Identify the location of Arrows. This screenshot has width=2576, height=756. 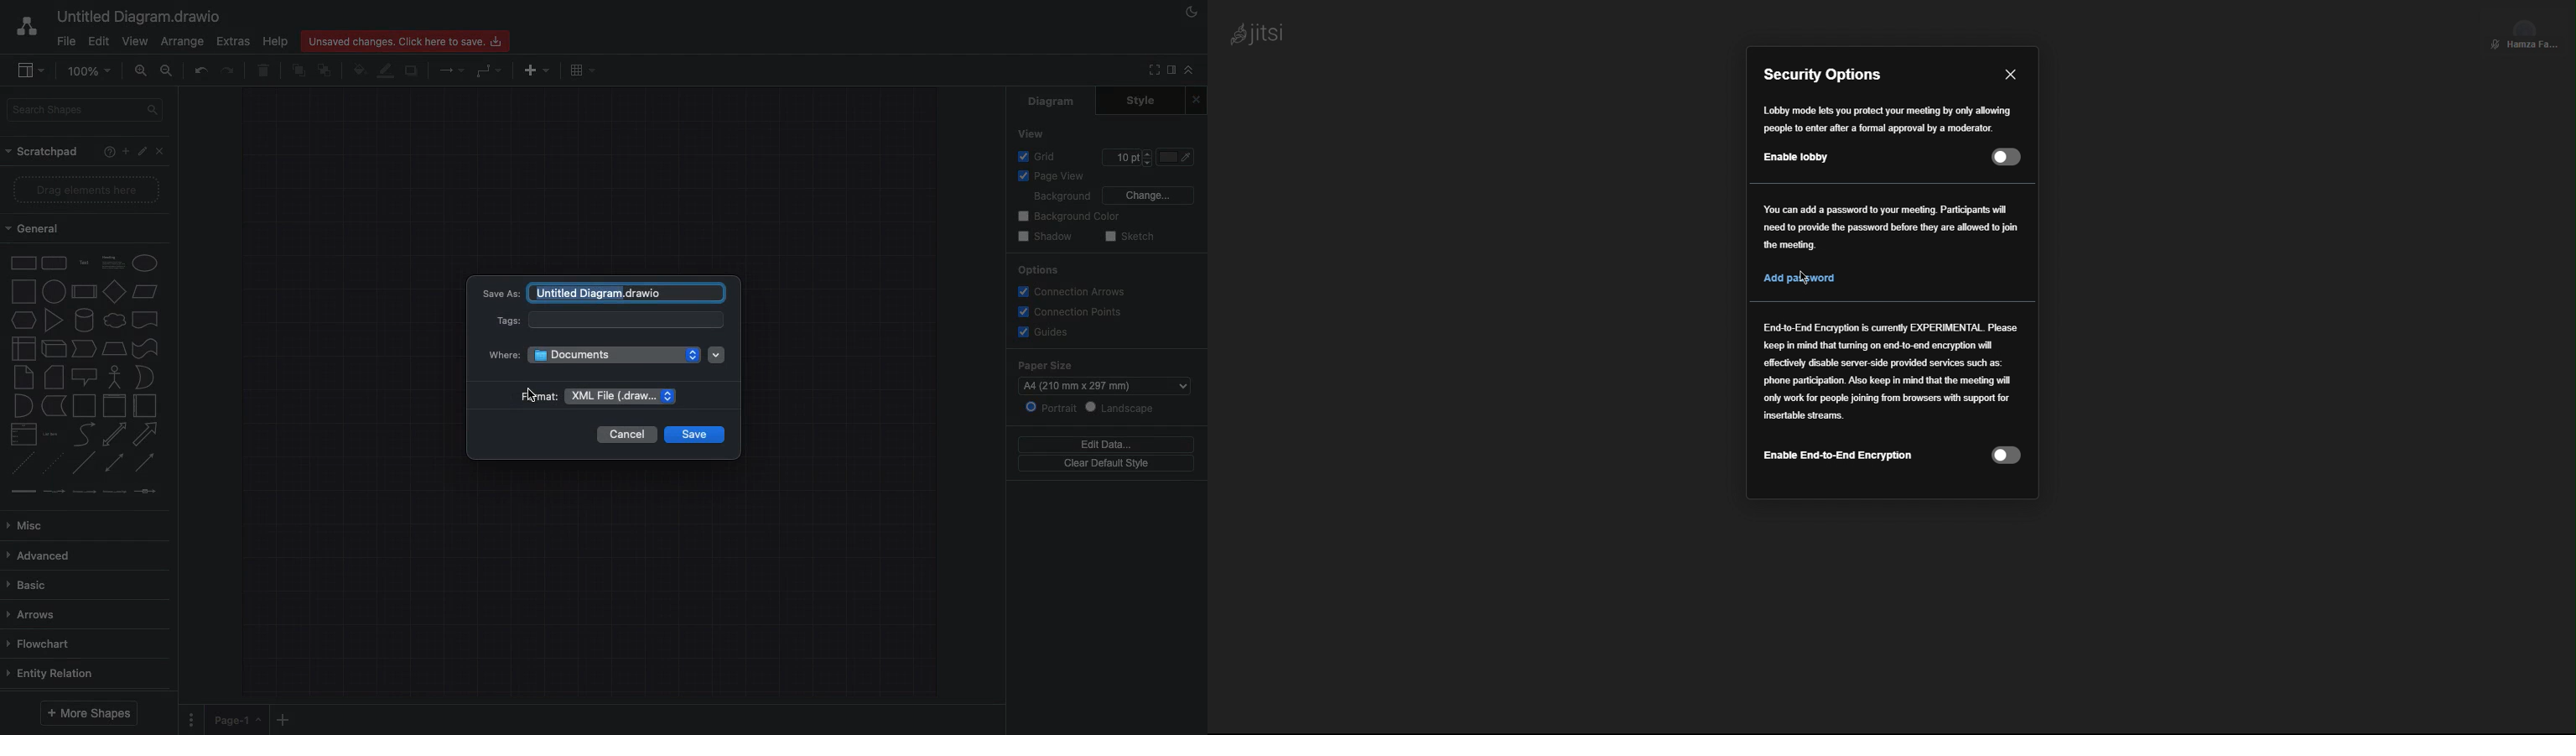
(31, 615).